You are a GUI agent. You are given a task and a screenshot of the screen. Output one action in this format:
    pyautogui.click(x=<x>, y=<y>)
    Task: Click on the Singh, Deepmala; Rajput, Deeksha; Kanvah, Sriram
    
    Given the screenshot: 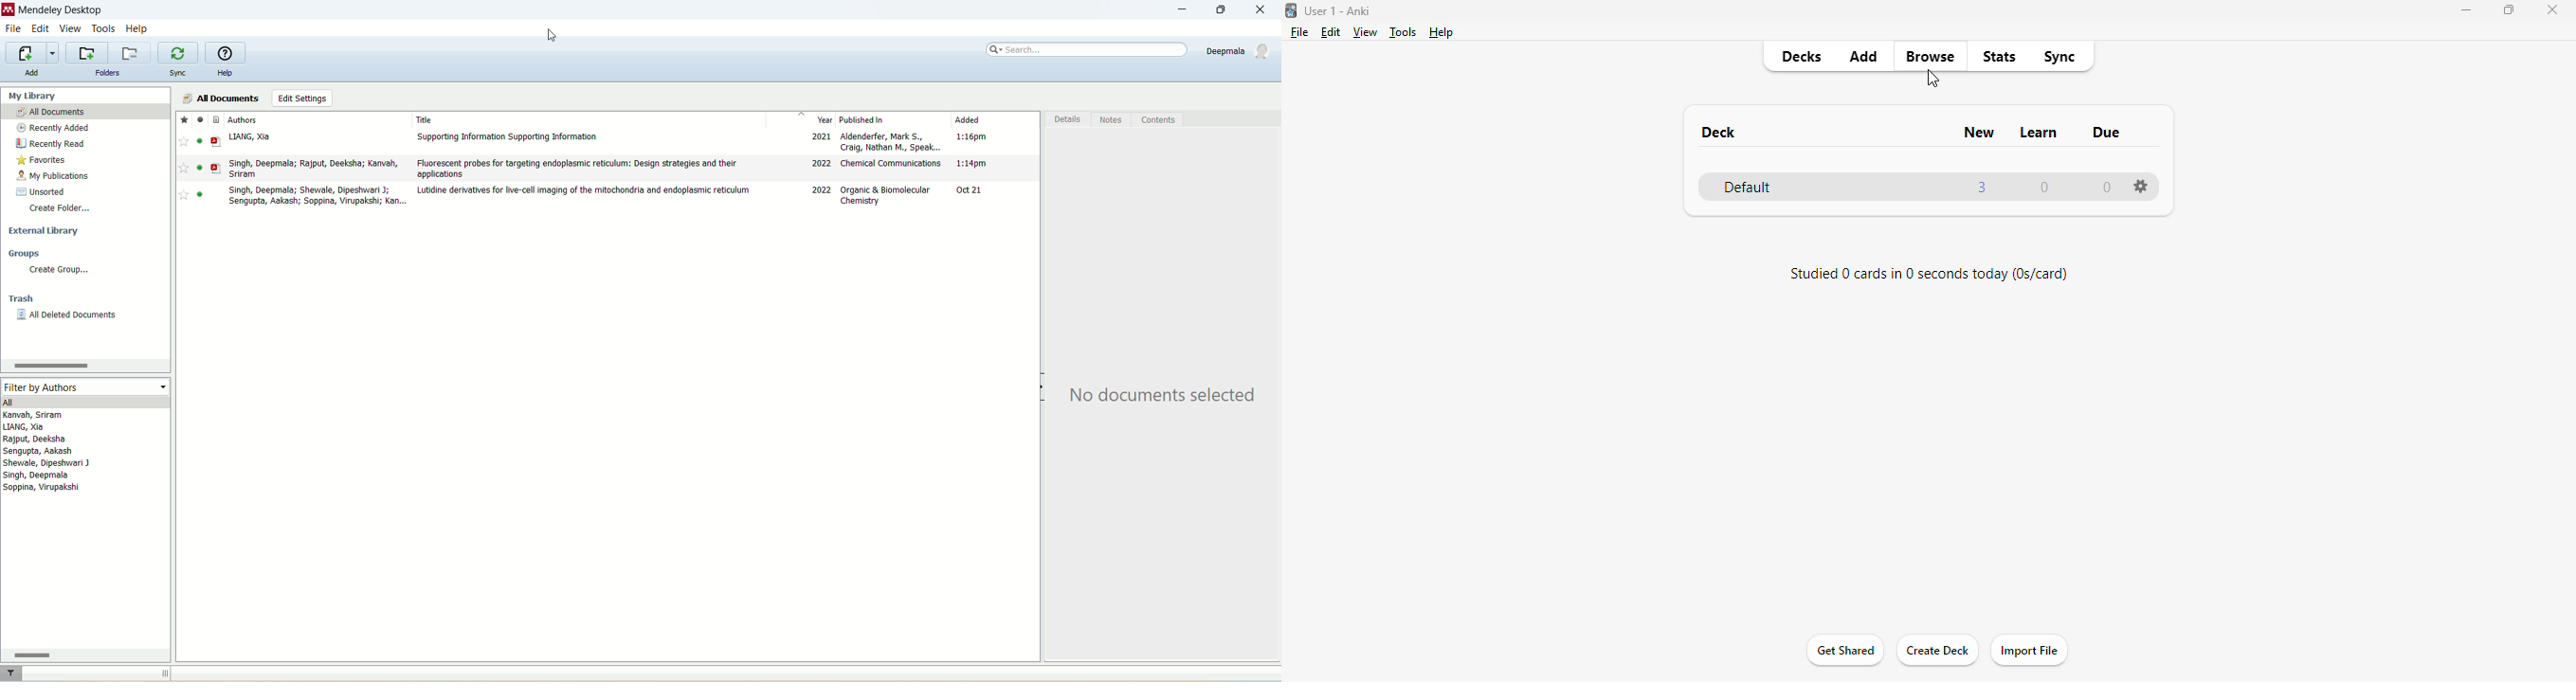 What is the action you would take?
    pyautogui.click(x=314, y=167)
    